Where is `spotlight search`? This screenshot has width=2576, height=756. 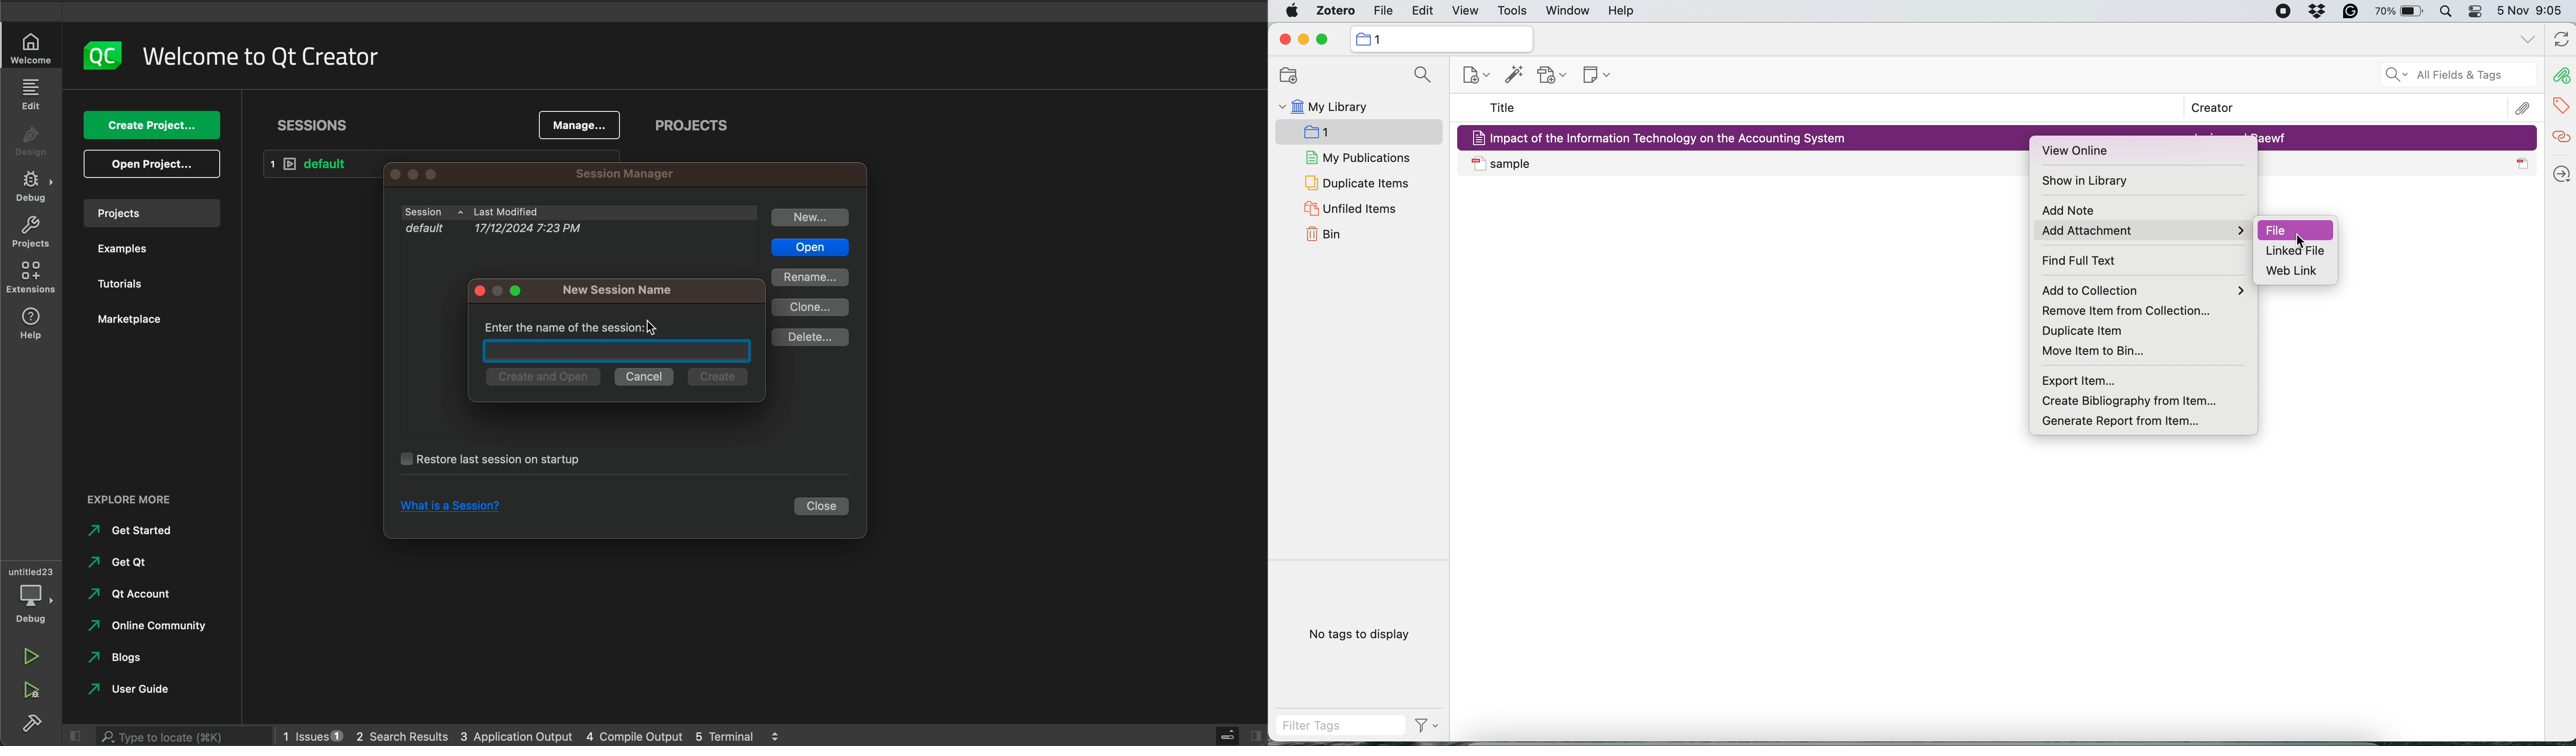 spotlight search is located at coordinates (2445, 13).